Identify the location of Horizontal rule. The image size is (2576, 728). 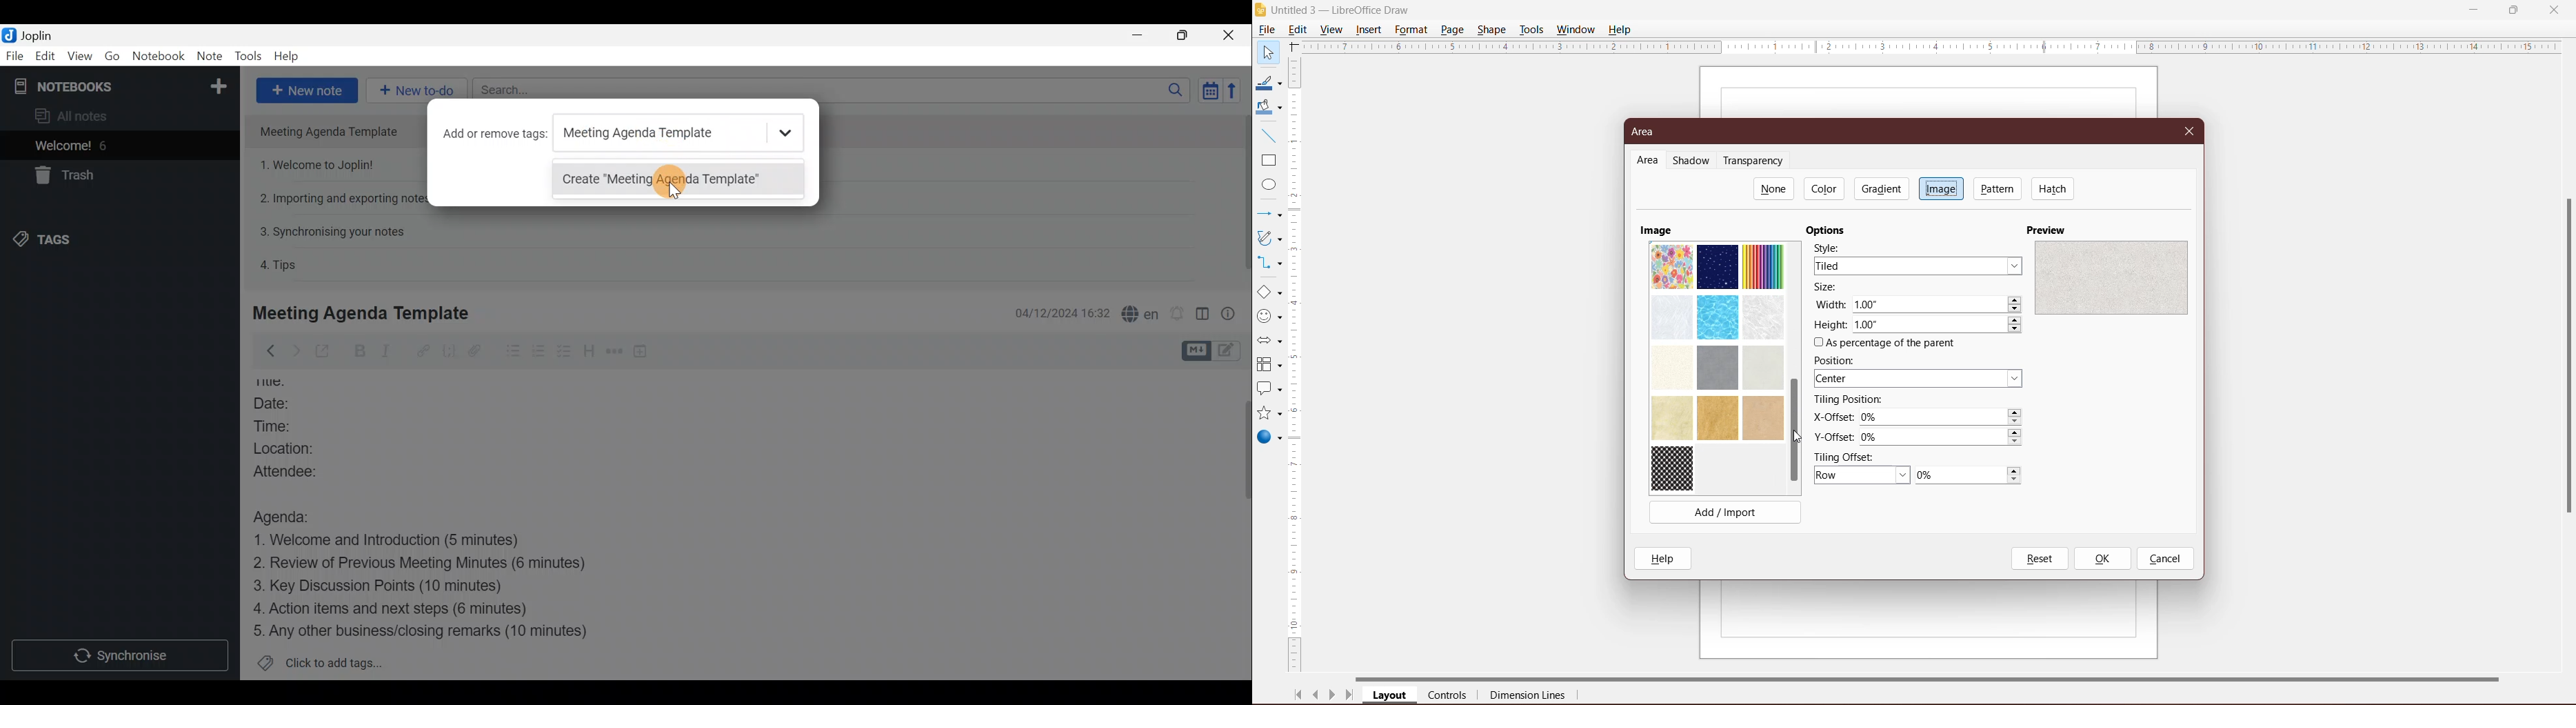
(616, 353).